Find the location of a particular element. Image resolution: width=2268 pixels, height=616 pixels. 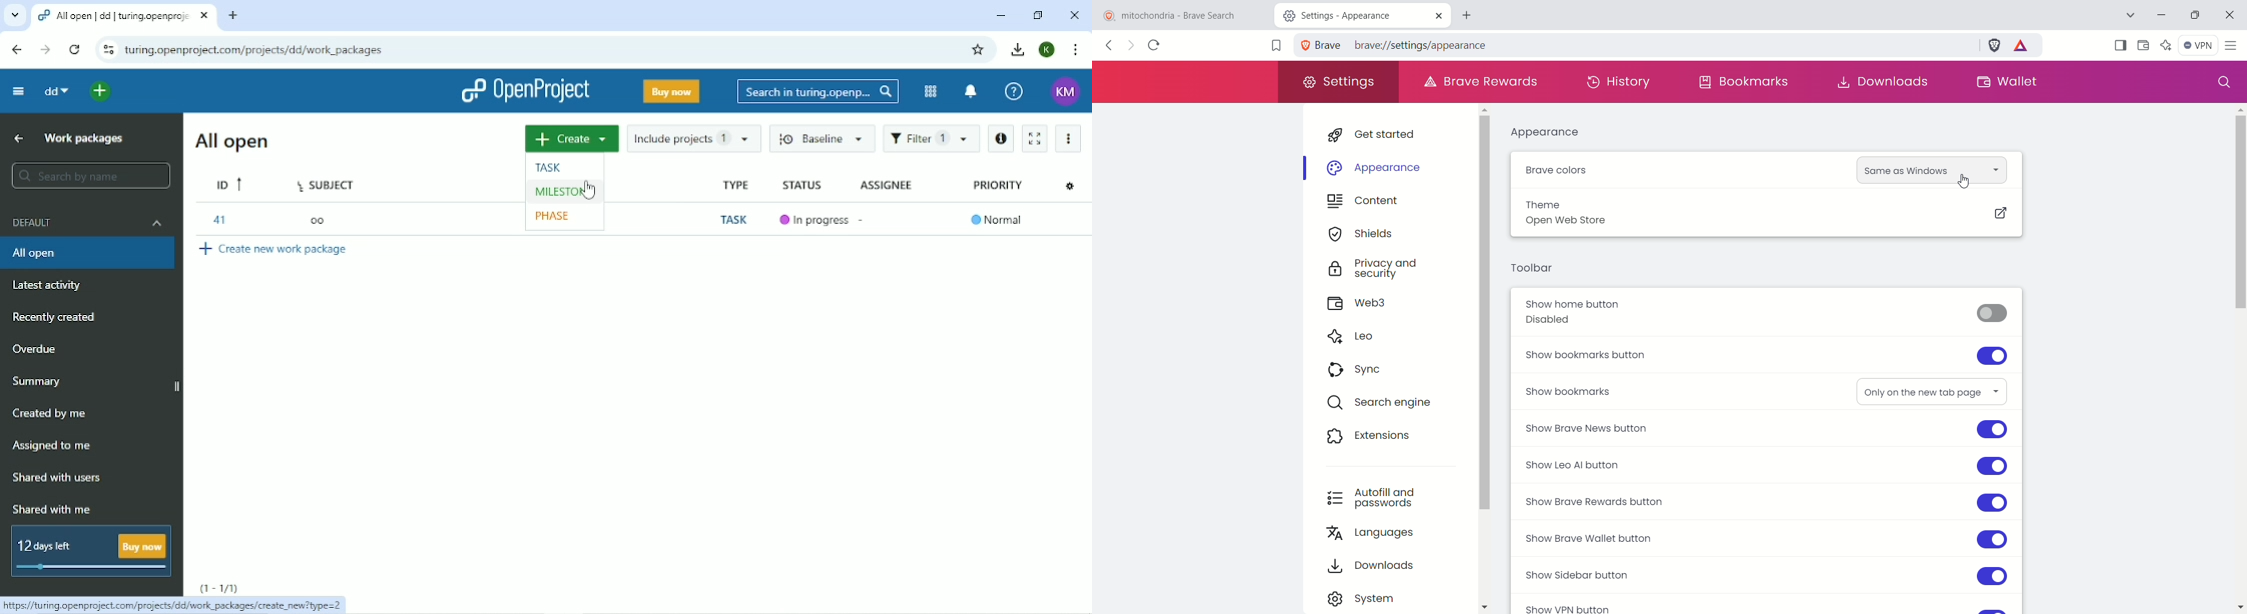

Search by name is located at coordinates (92, 175).